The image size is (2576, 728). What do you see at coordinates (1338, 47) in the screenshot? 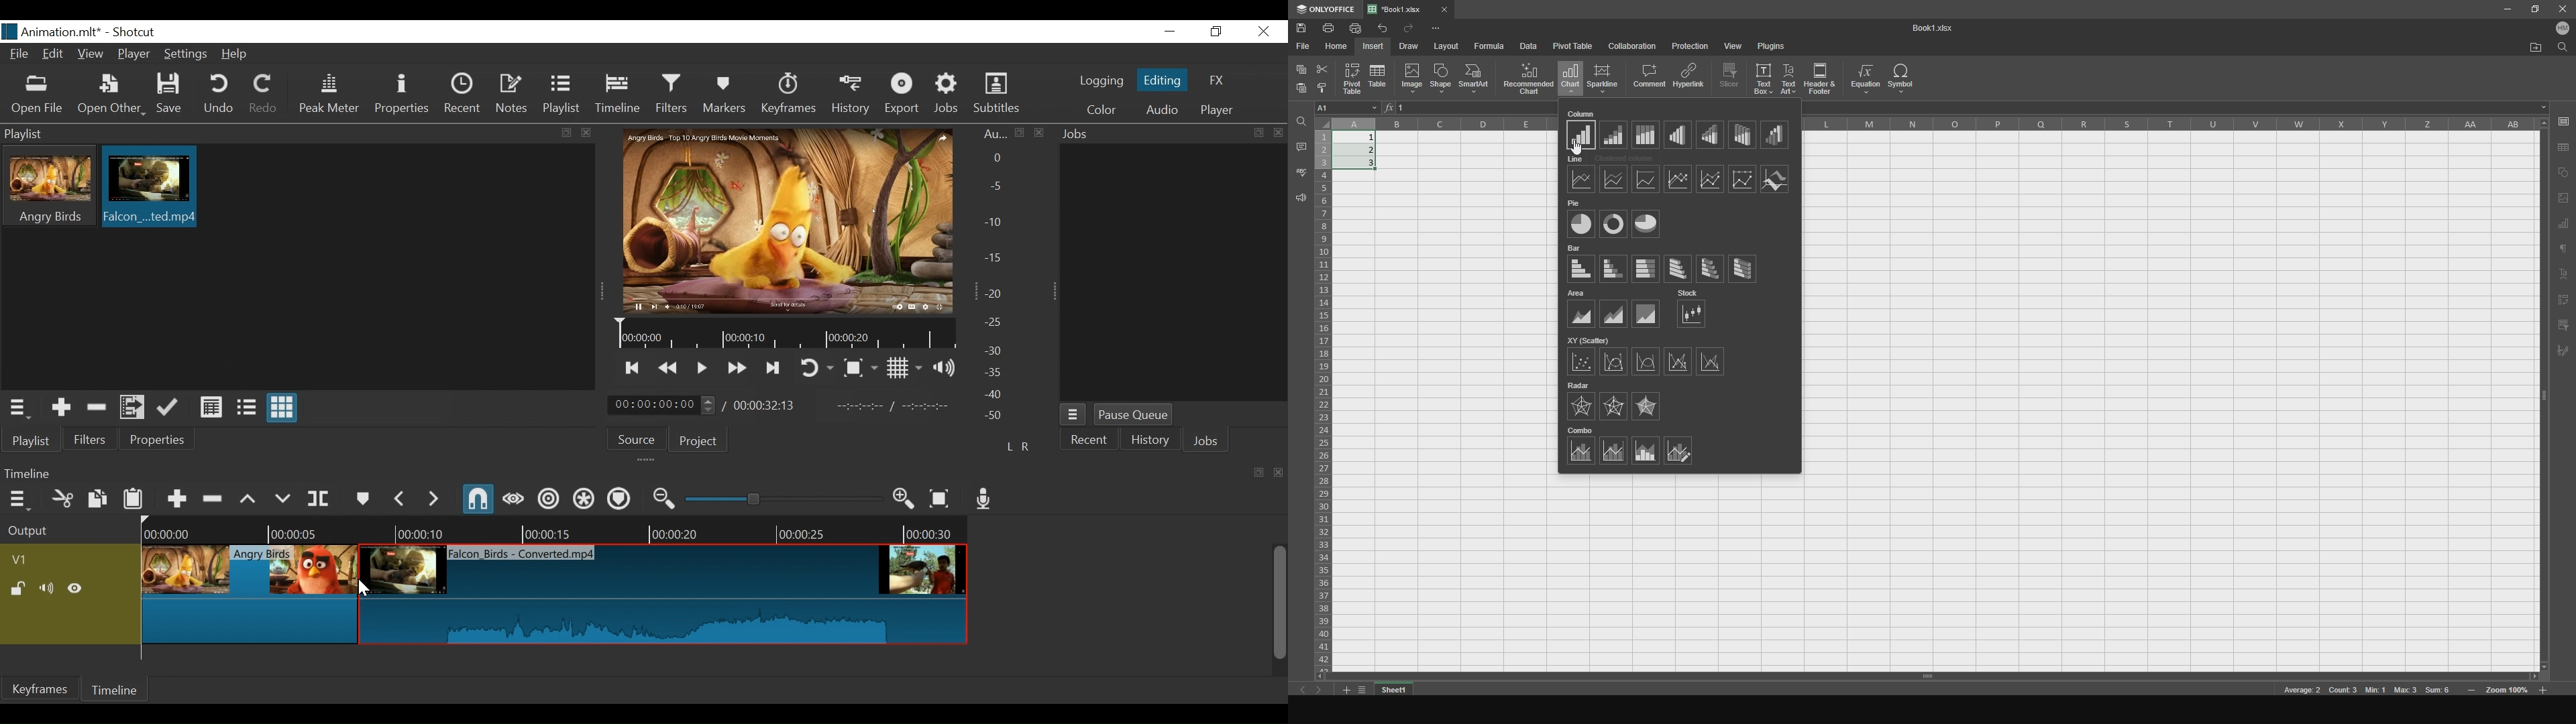
I see `home` at bounding box center [1338, 47].